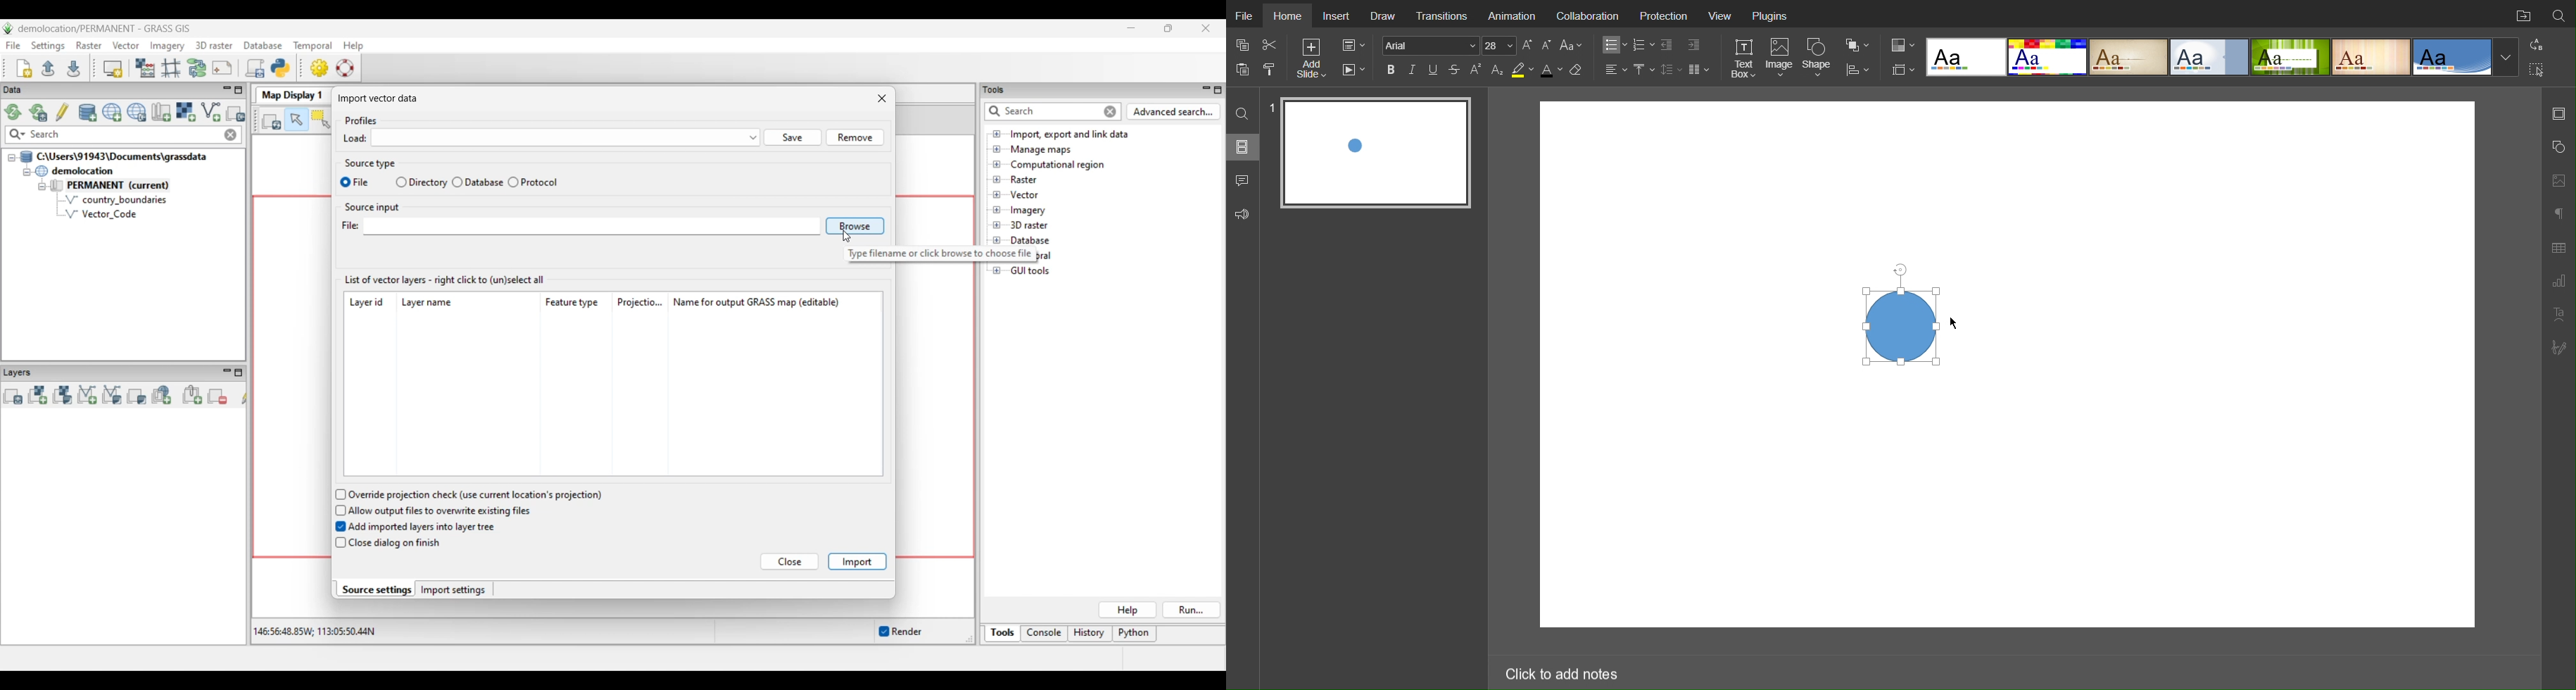 This screenshot has height=700, width=2576. Describe the element at coordinates (1205, 89) in the screenshot. I see `Minimize Tools panel` at that location.